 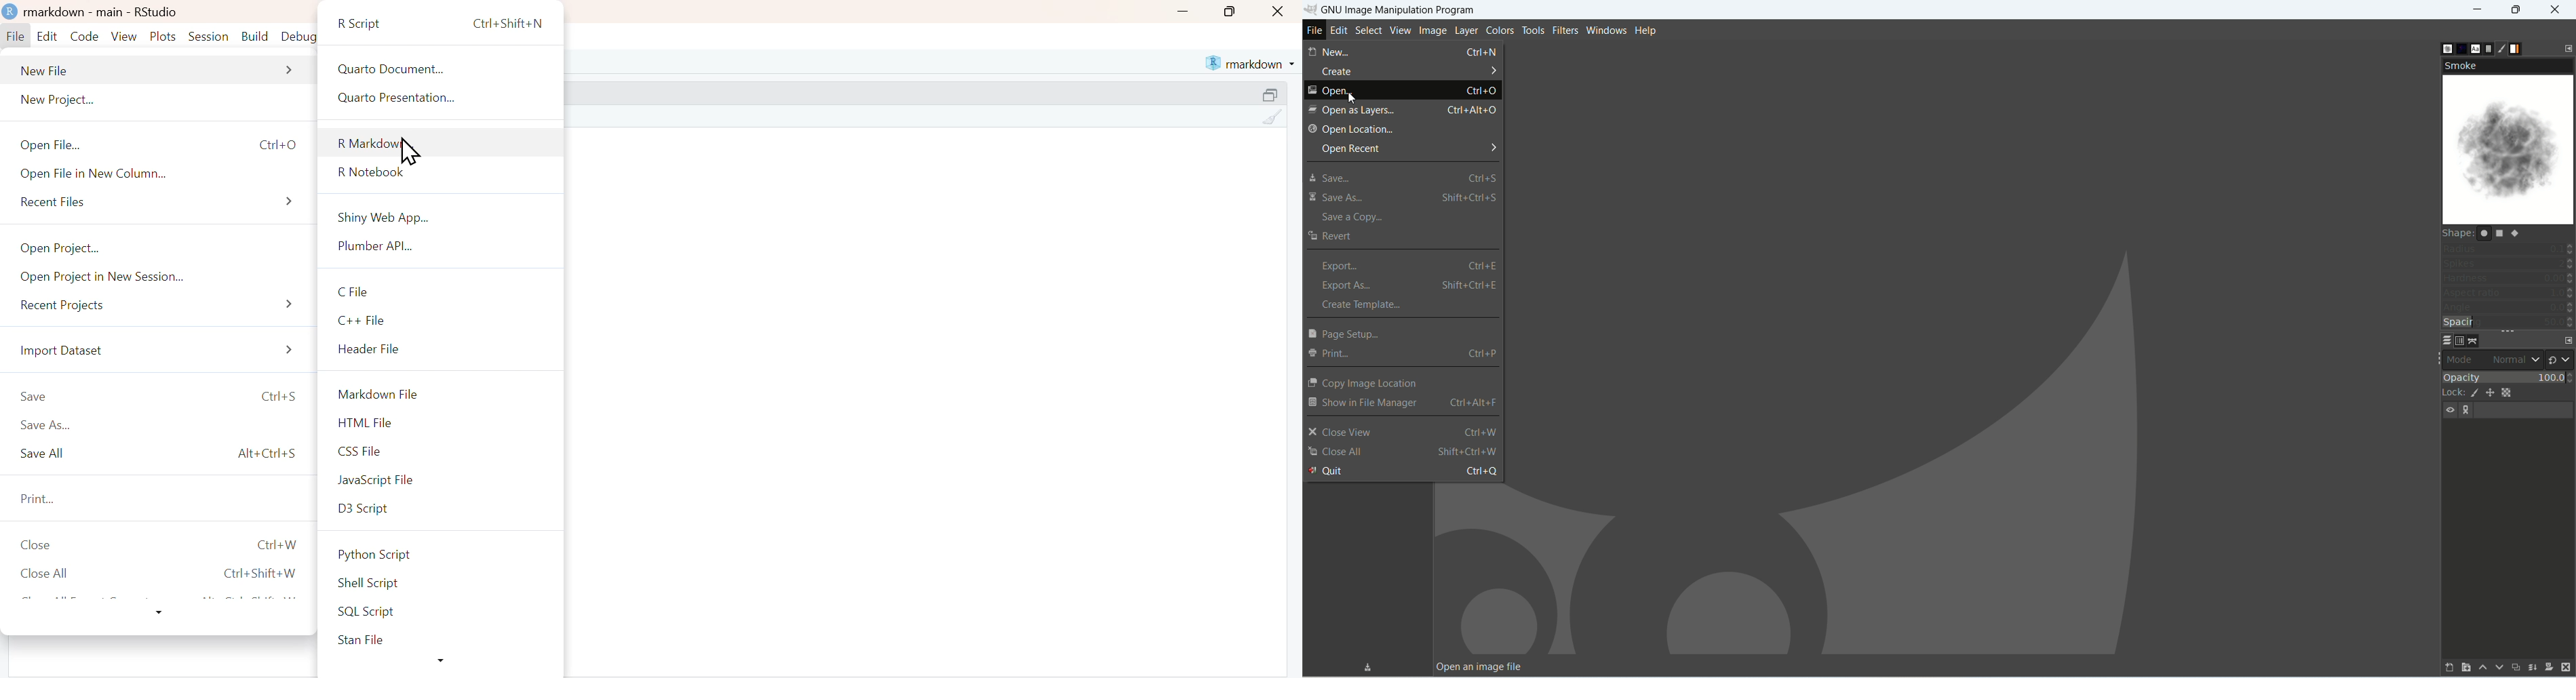 What do you see at coordinates (1392, 9) in the screenshot?
I see `GNU Image Manipulation Program` at bounding box center [1392, 9].